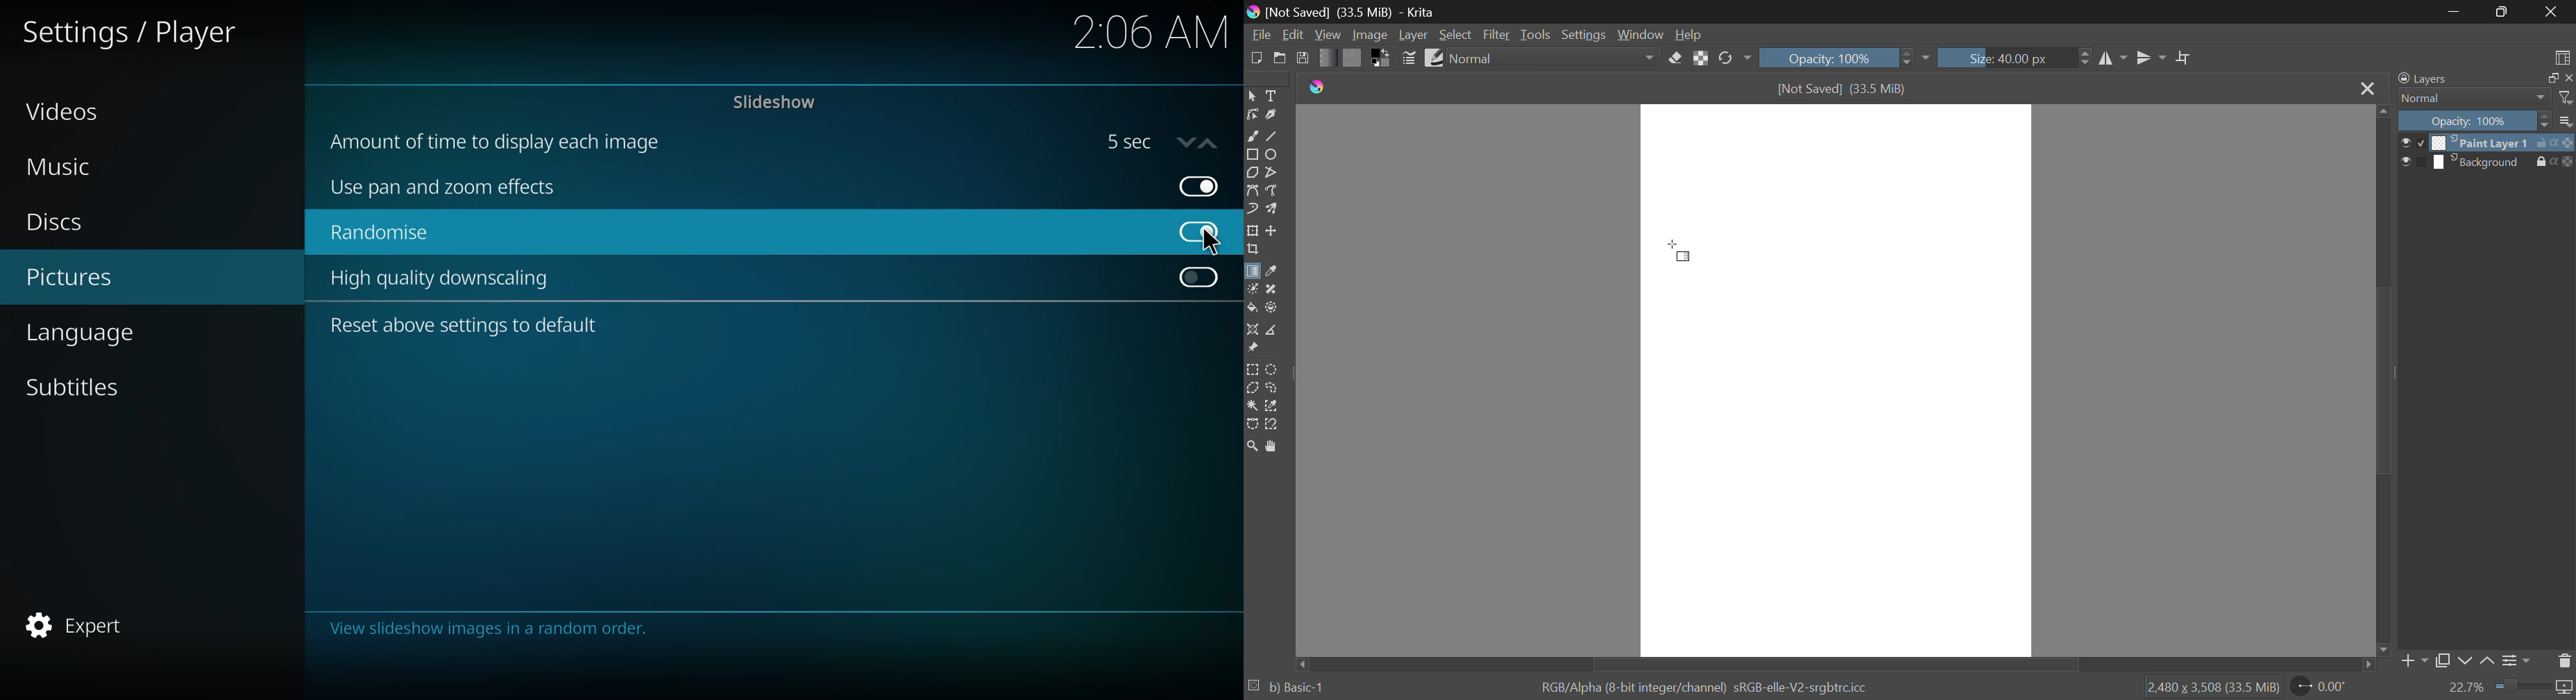 Image resolution: width=2576 pixels, height=700 pixels. I want to click on preview, so click(2414, 161).